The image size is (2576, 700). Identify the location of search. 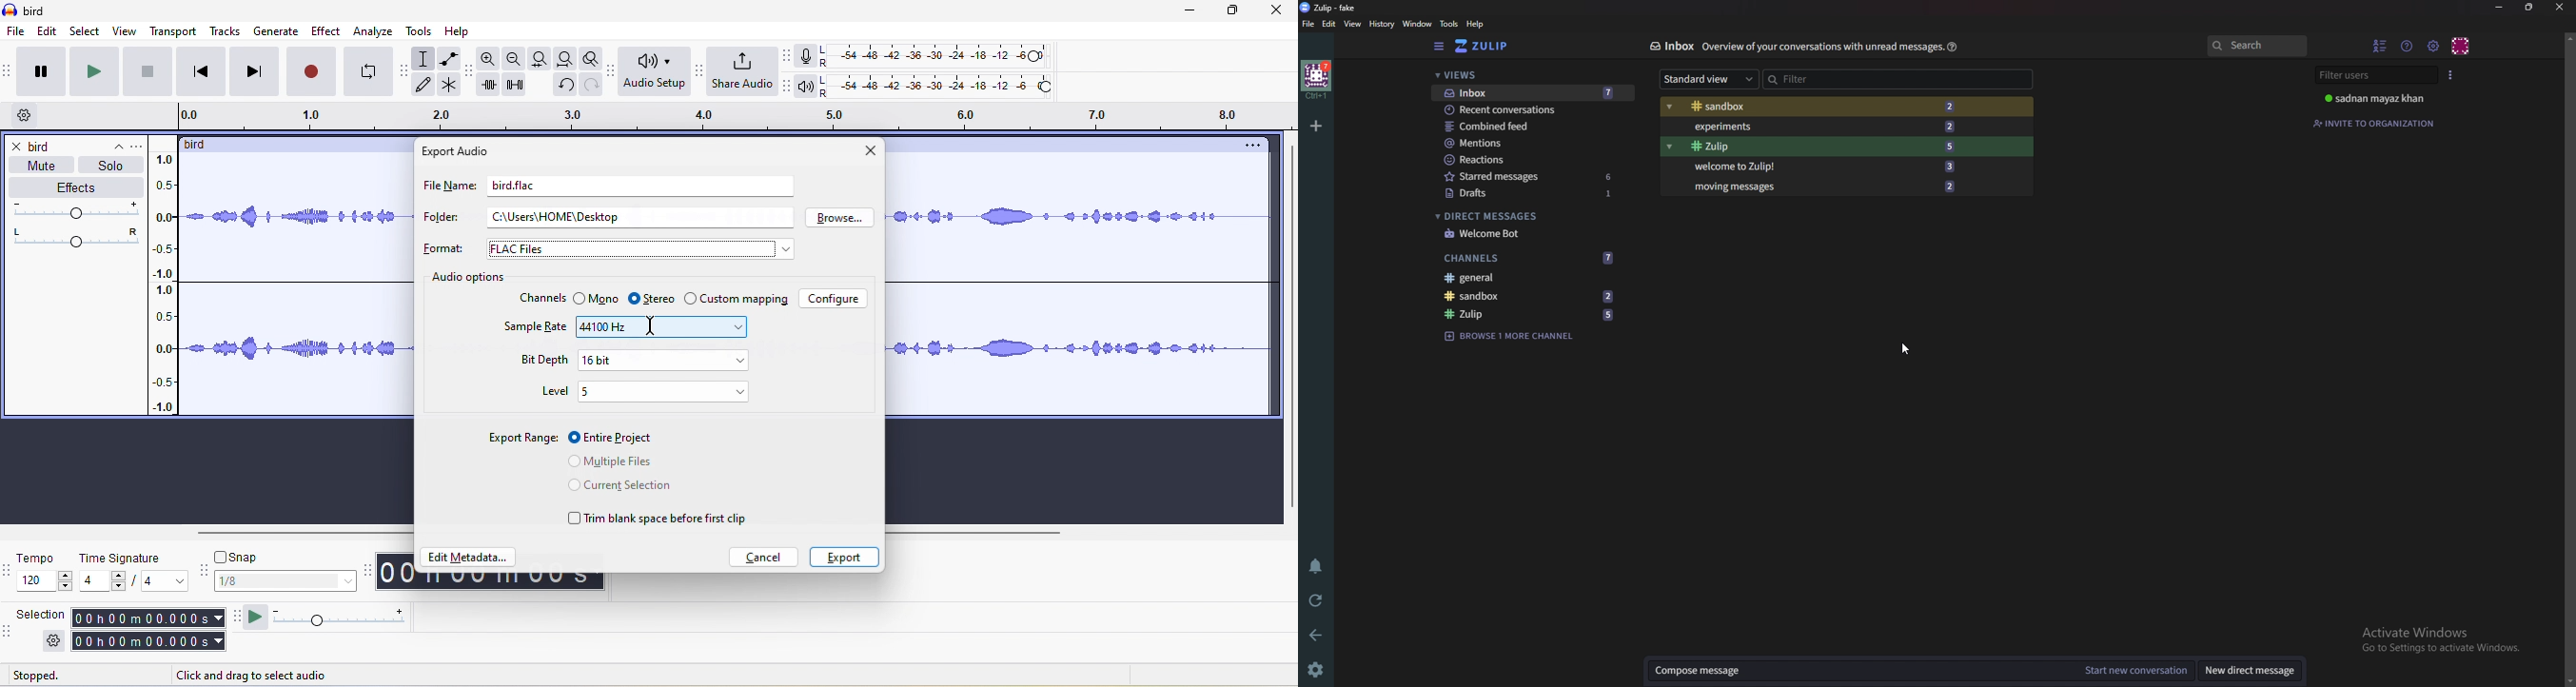
(2260, 46).